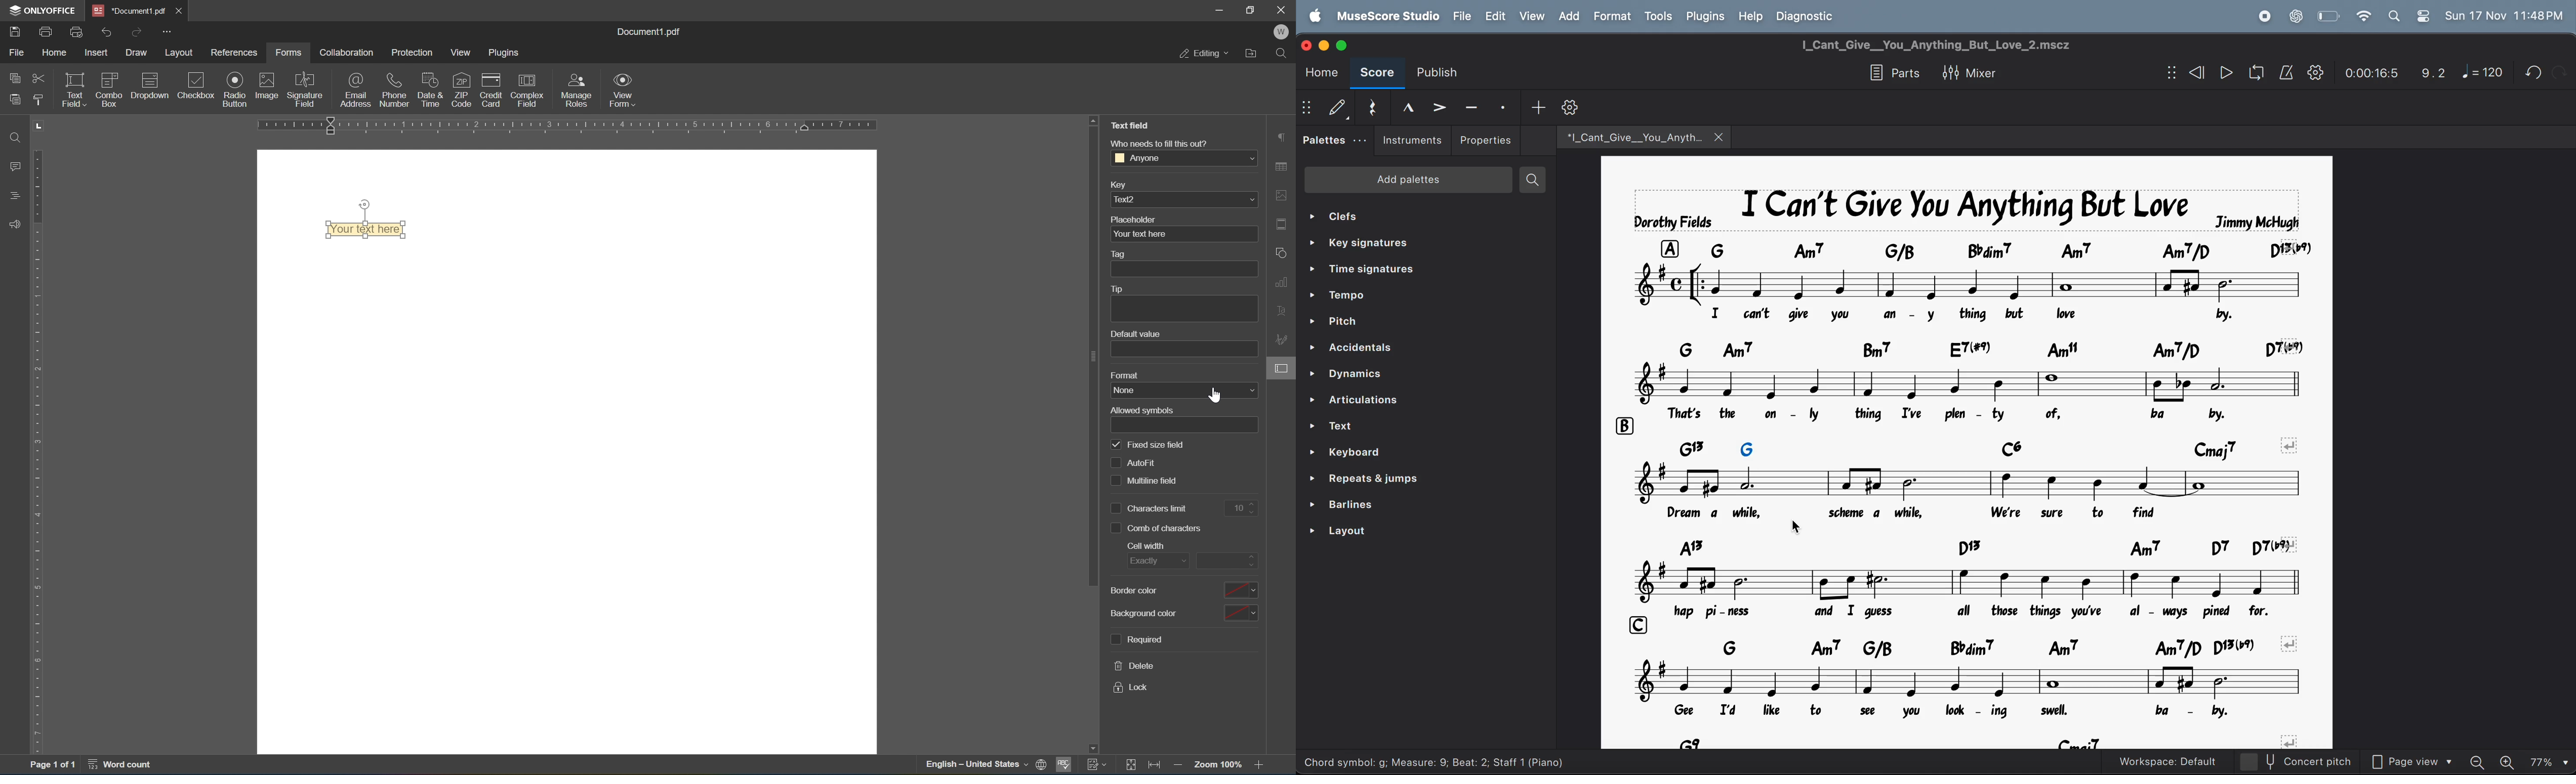 This screenshot has height=784, width=2576. What do you see at coordinates (11, 195) in the screenshot?
I see `headings` at bounding box center [11, 195].